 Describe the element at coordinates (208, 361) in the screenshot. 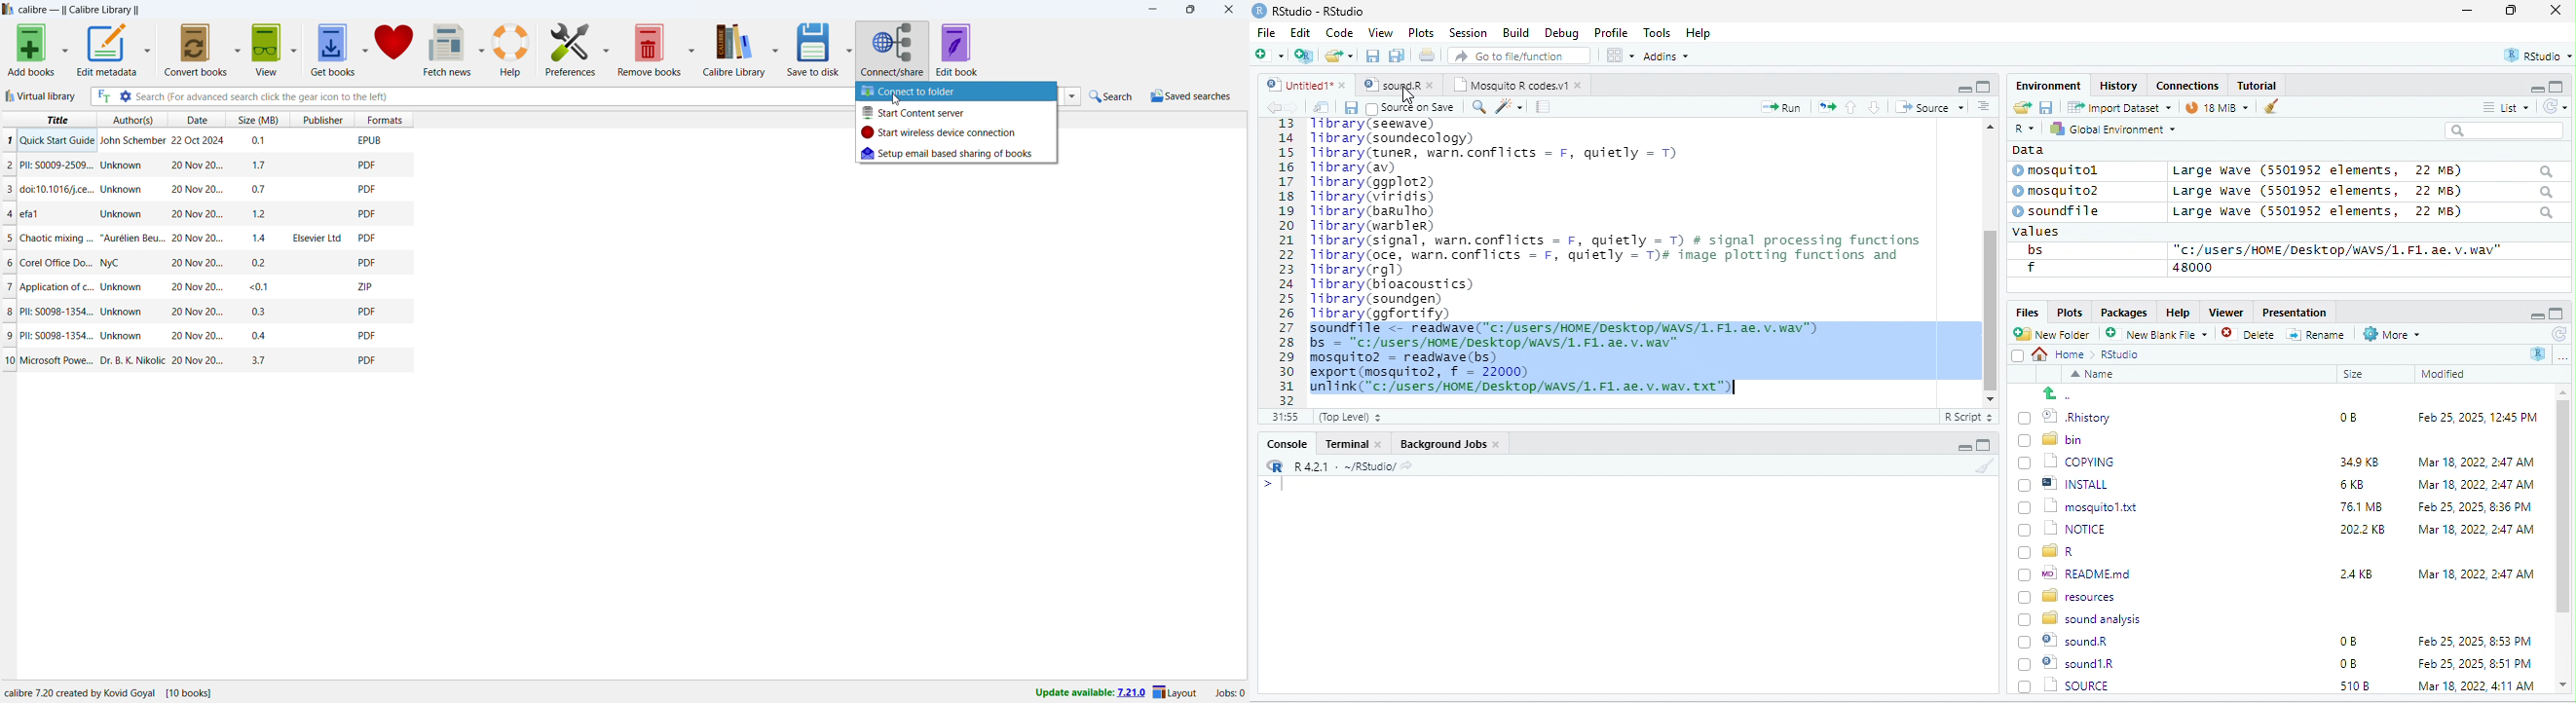

I see `one book entry` at that location.